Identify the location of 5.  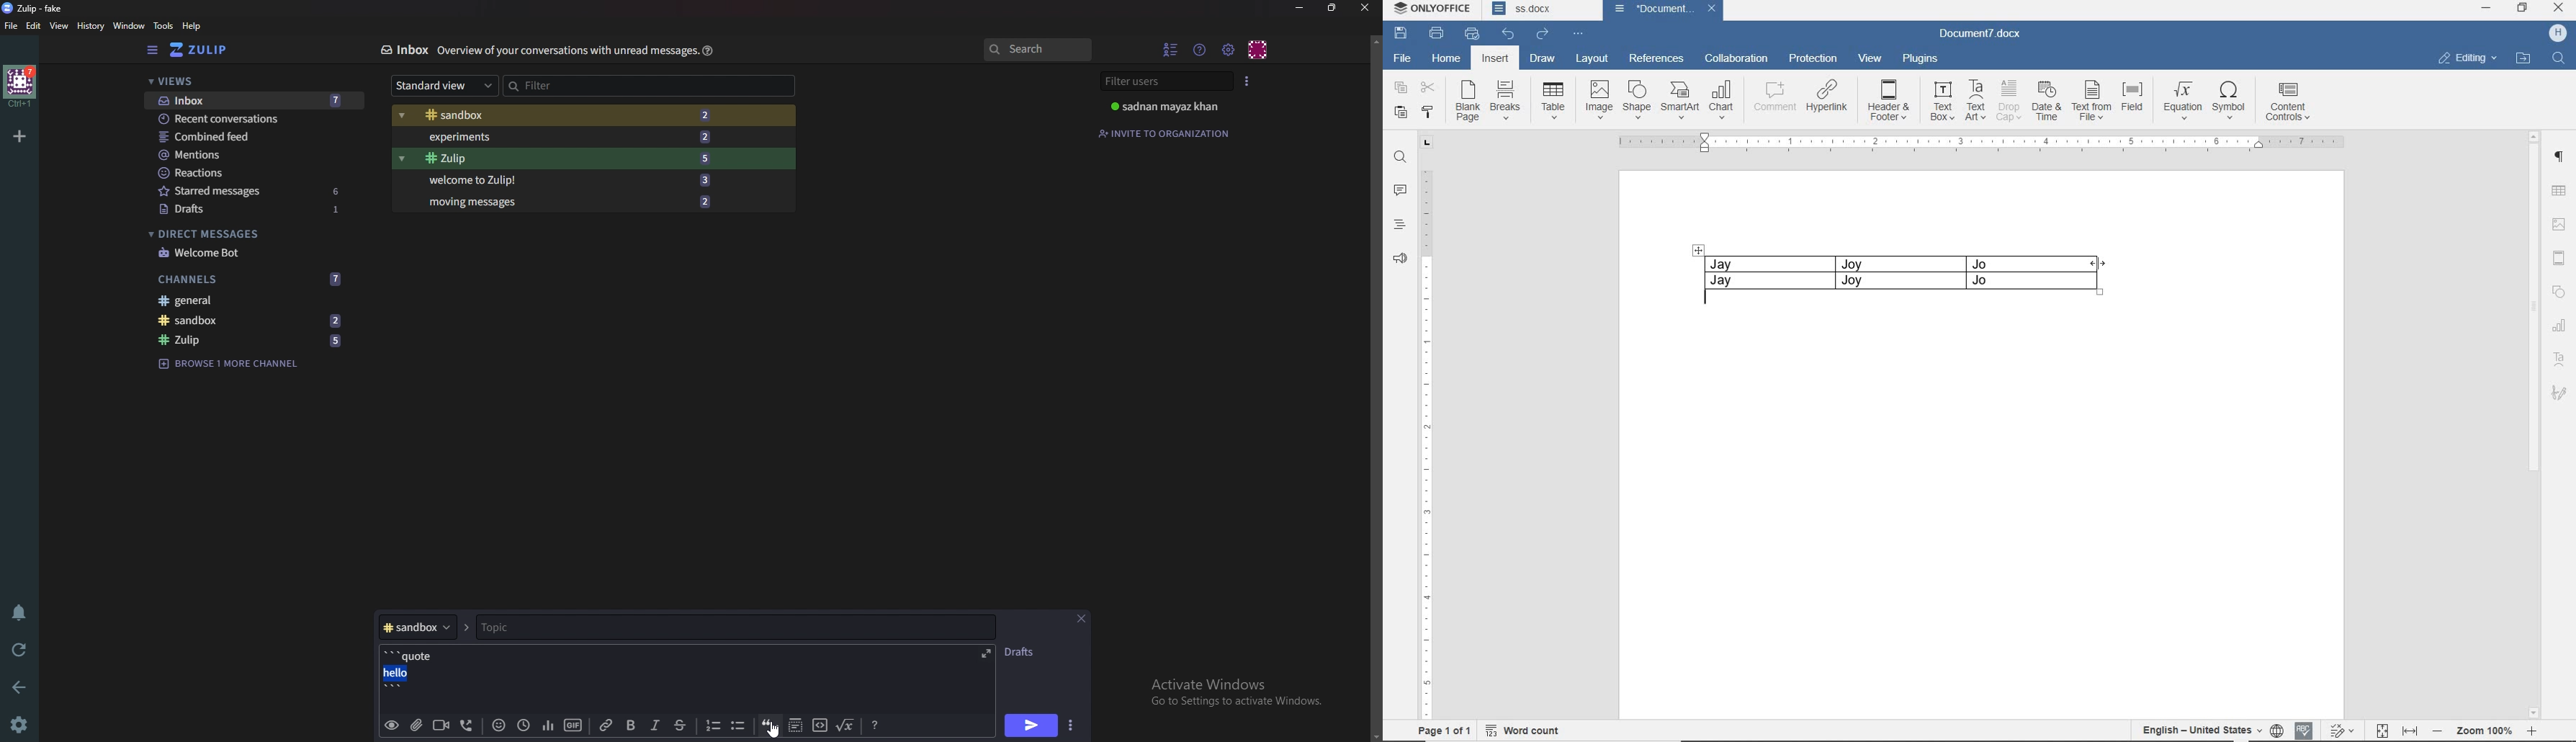
(336, 339).